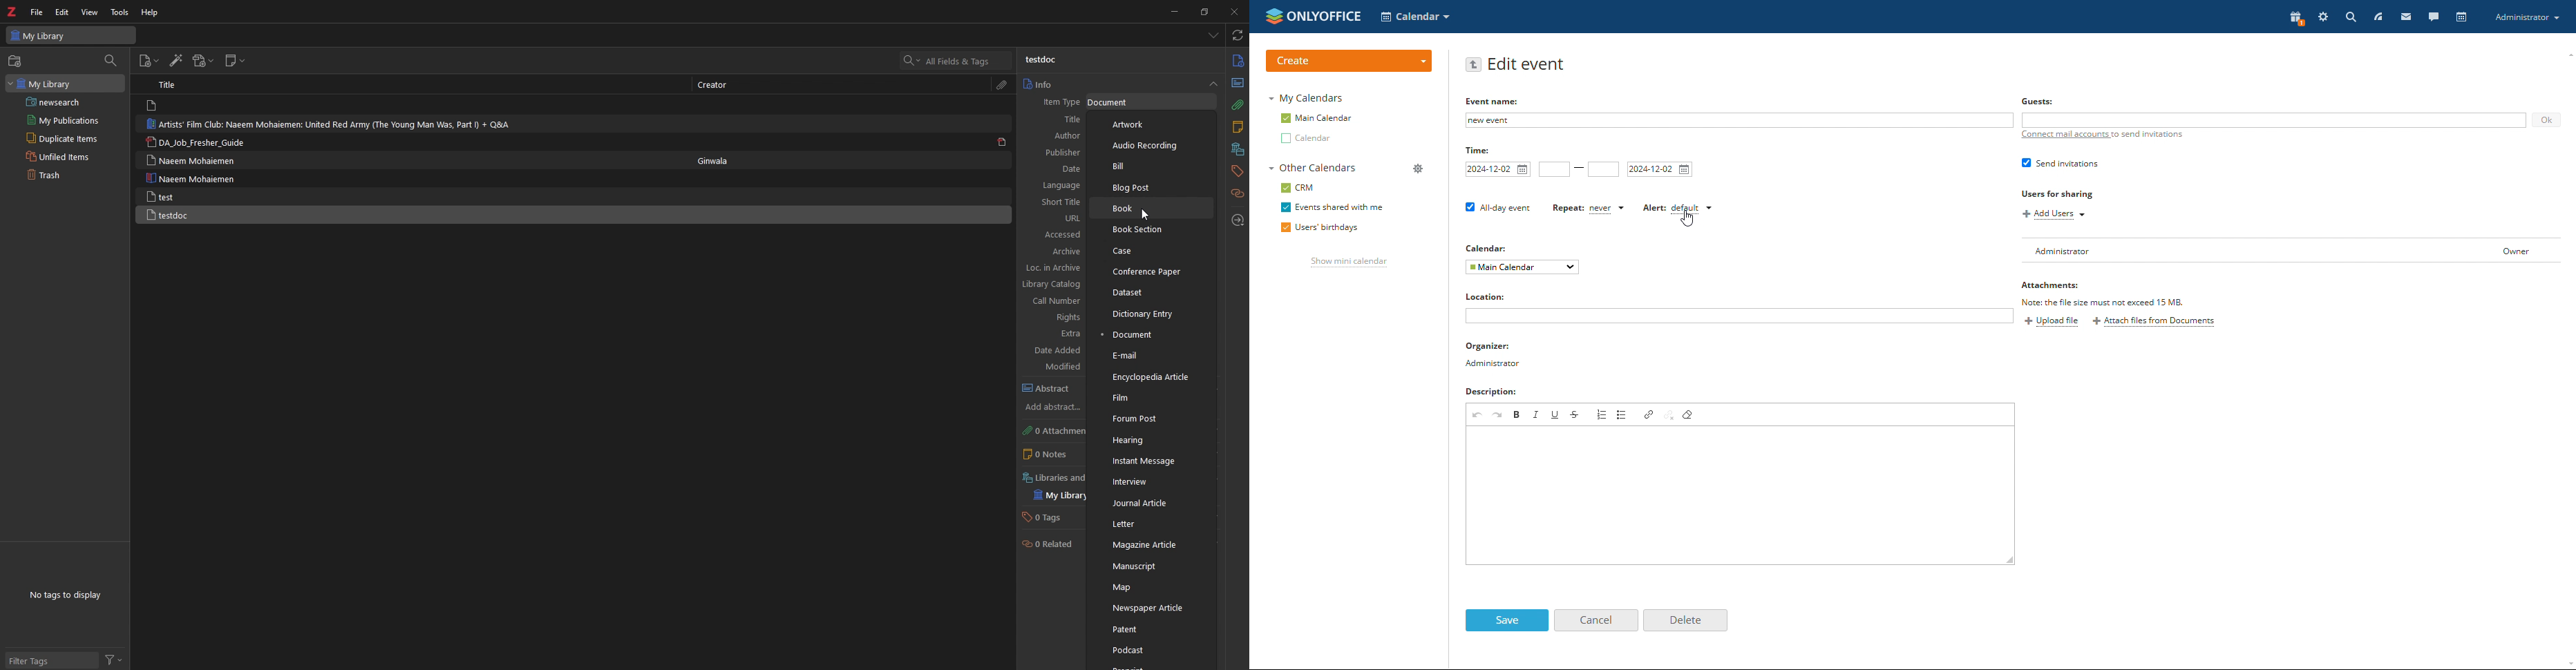 The image size is (2576, 672). I want to click on 0 Attachments, so click(1054, 432).